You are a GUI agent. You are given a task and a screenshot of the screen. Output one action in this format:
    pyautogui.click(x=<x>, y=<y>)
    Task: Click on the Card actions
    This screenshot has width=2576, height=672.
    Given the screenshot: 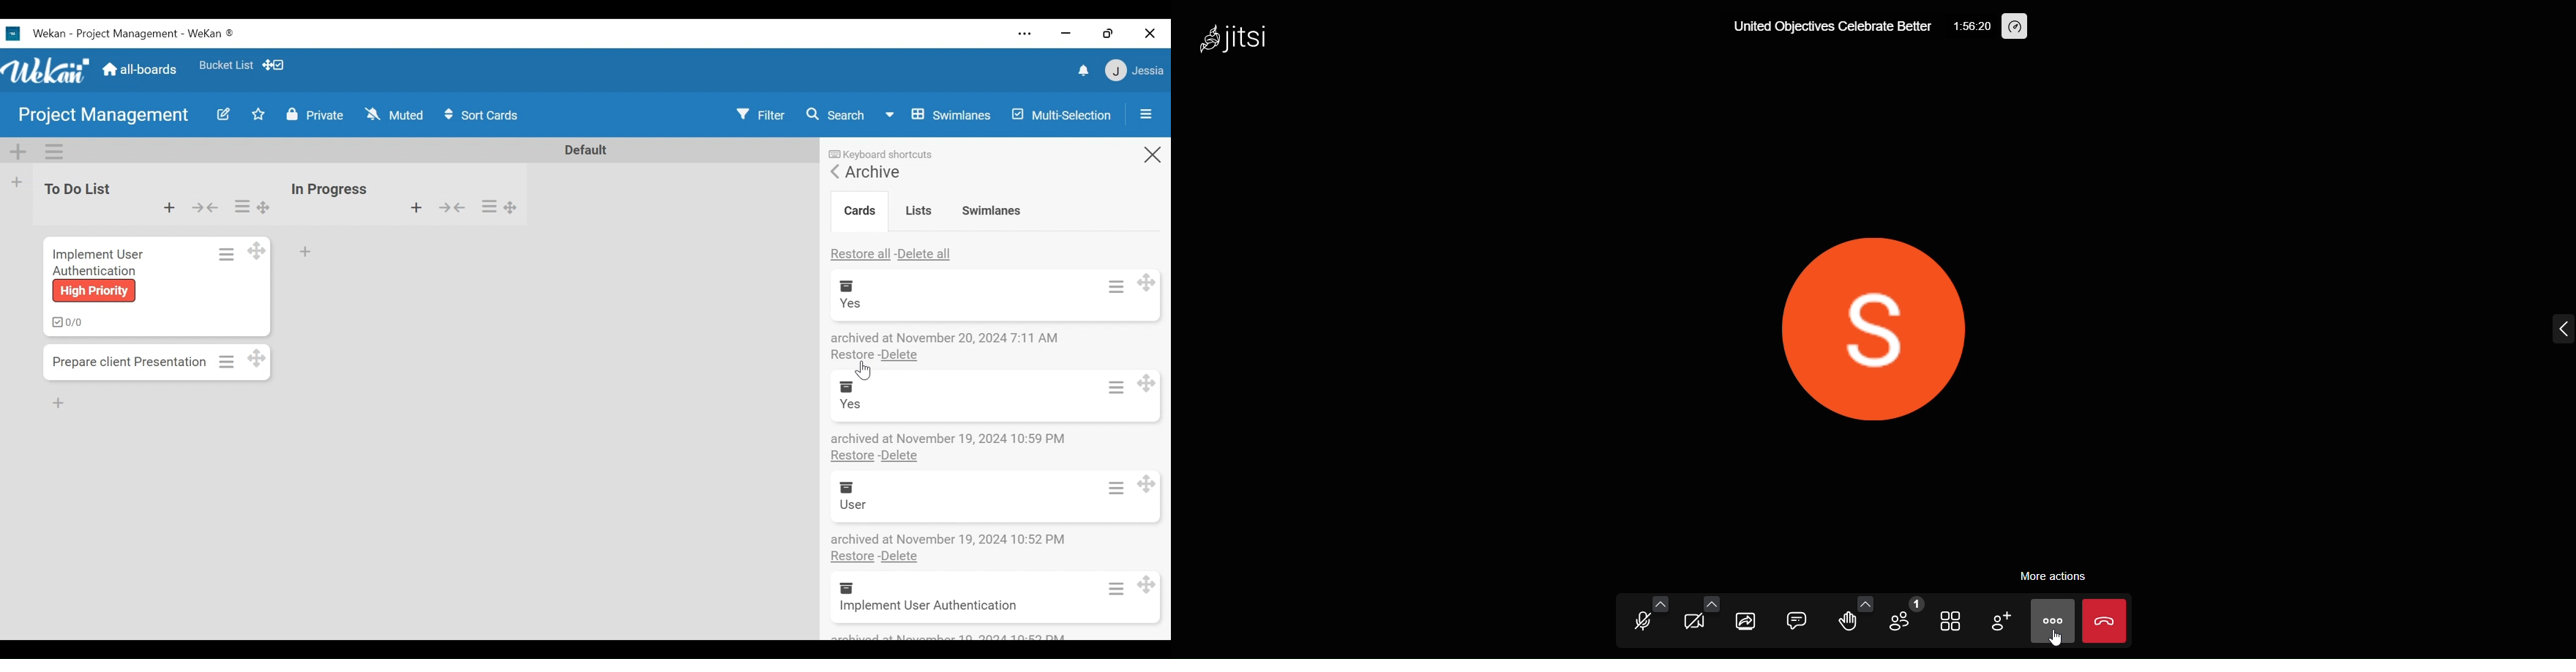 What is the action you would take?
    pyautogui.click(x=1112, y=289)
    